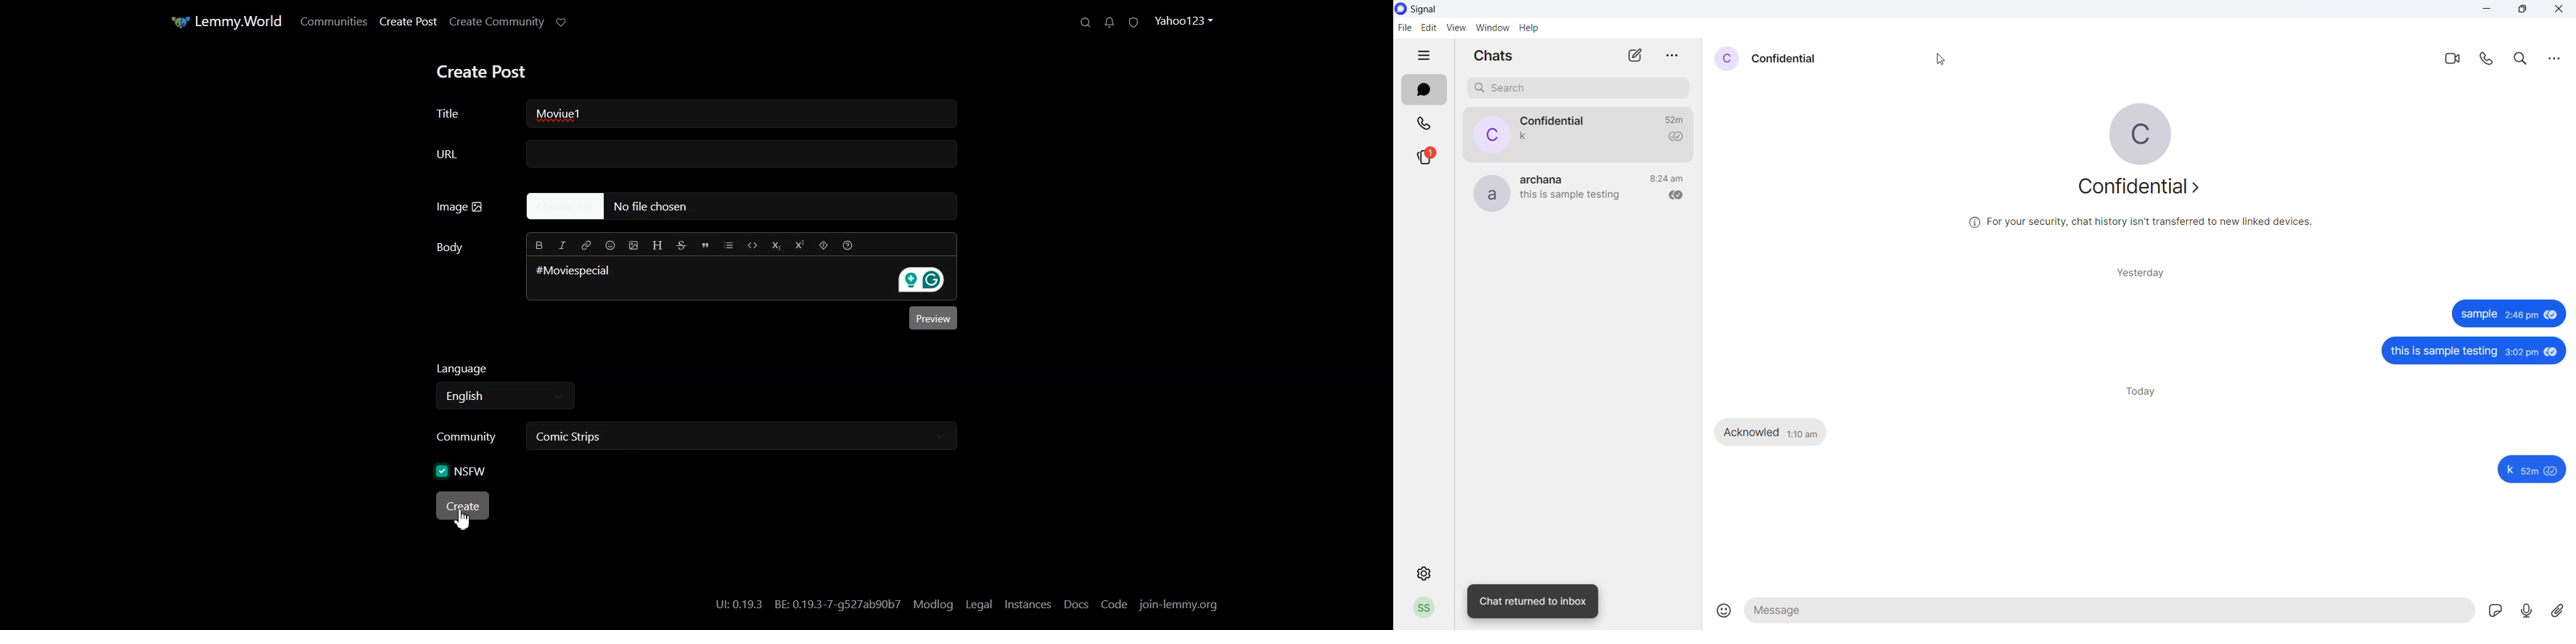  I want to click on Cursor, so click(464, 522).